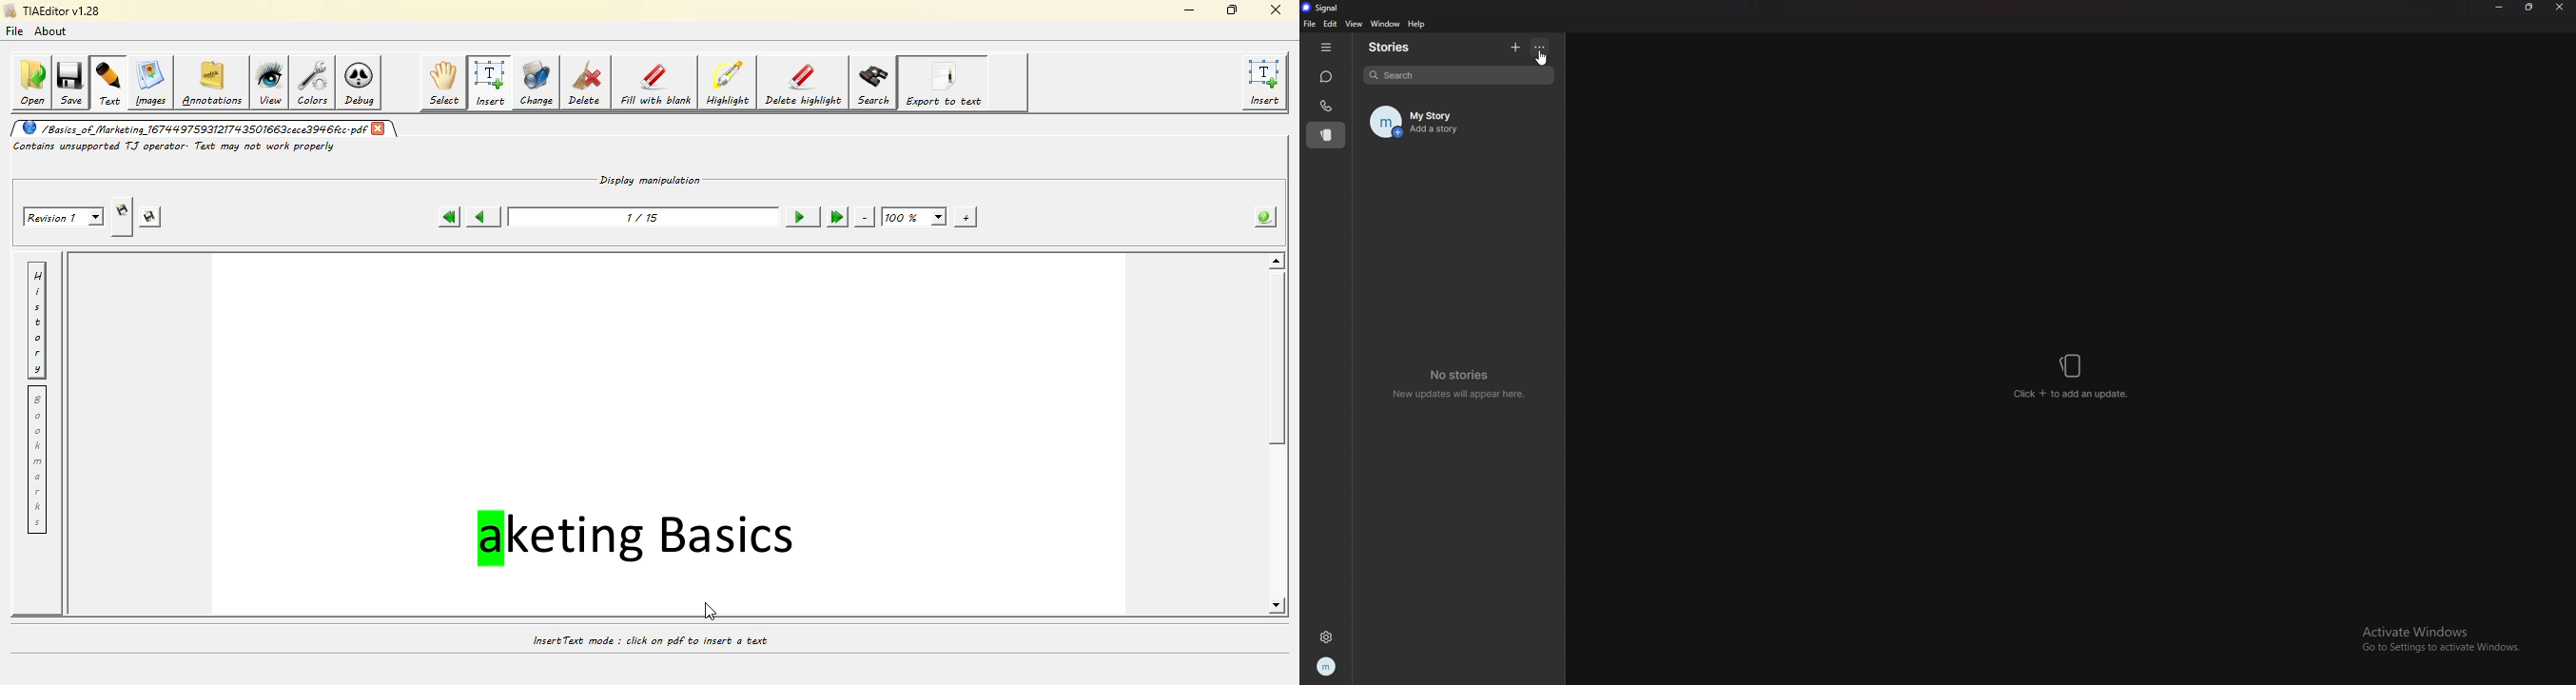 Image resolution: width=2576 pixels, height=700 pixels. Describe the element at coordinates (151, 82) in the screenshot. I see `image` at that location.